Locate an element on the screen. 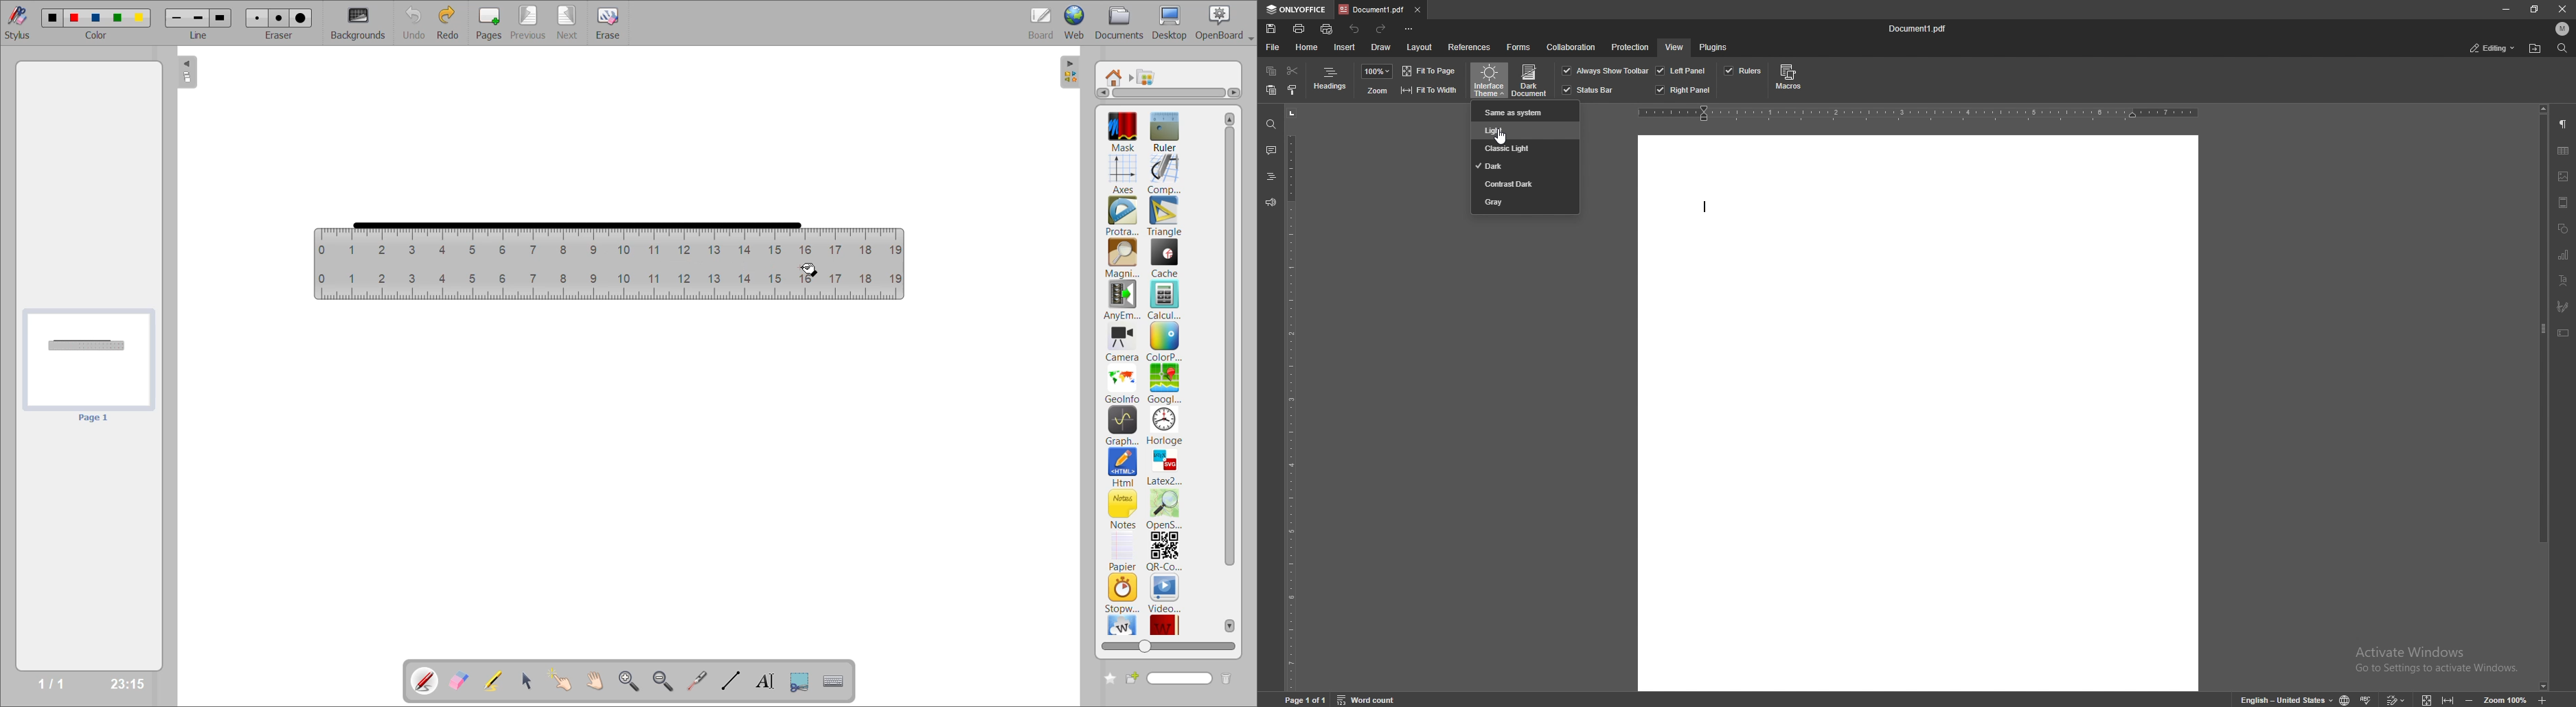  references is located at coordinates (1470, 48).